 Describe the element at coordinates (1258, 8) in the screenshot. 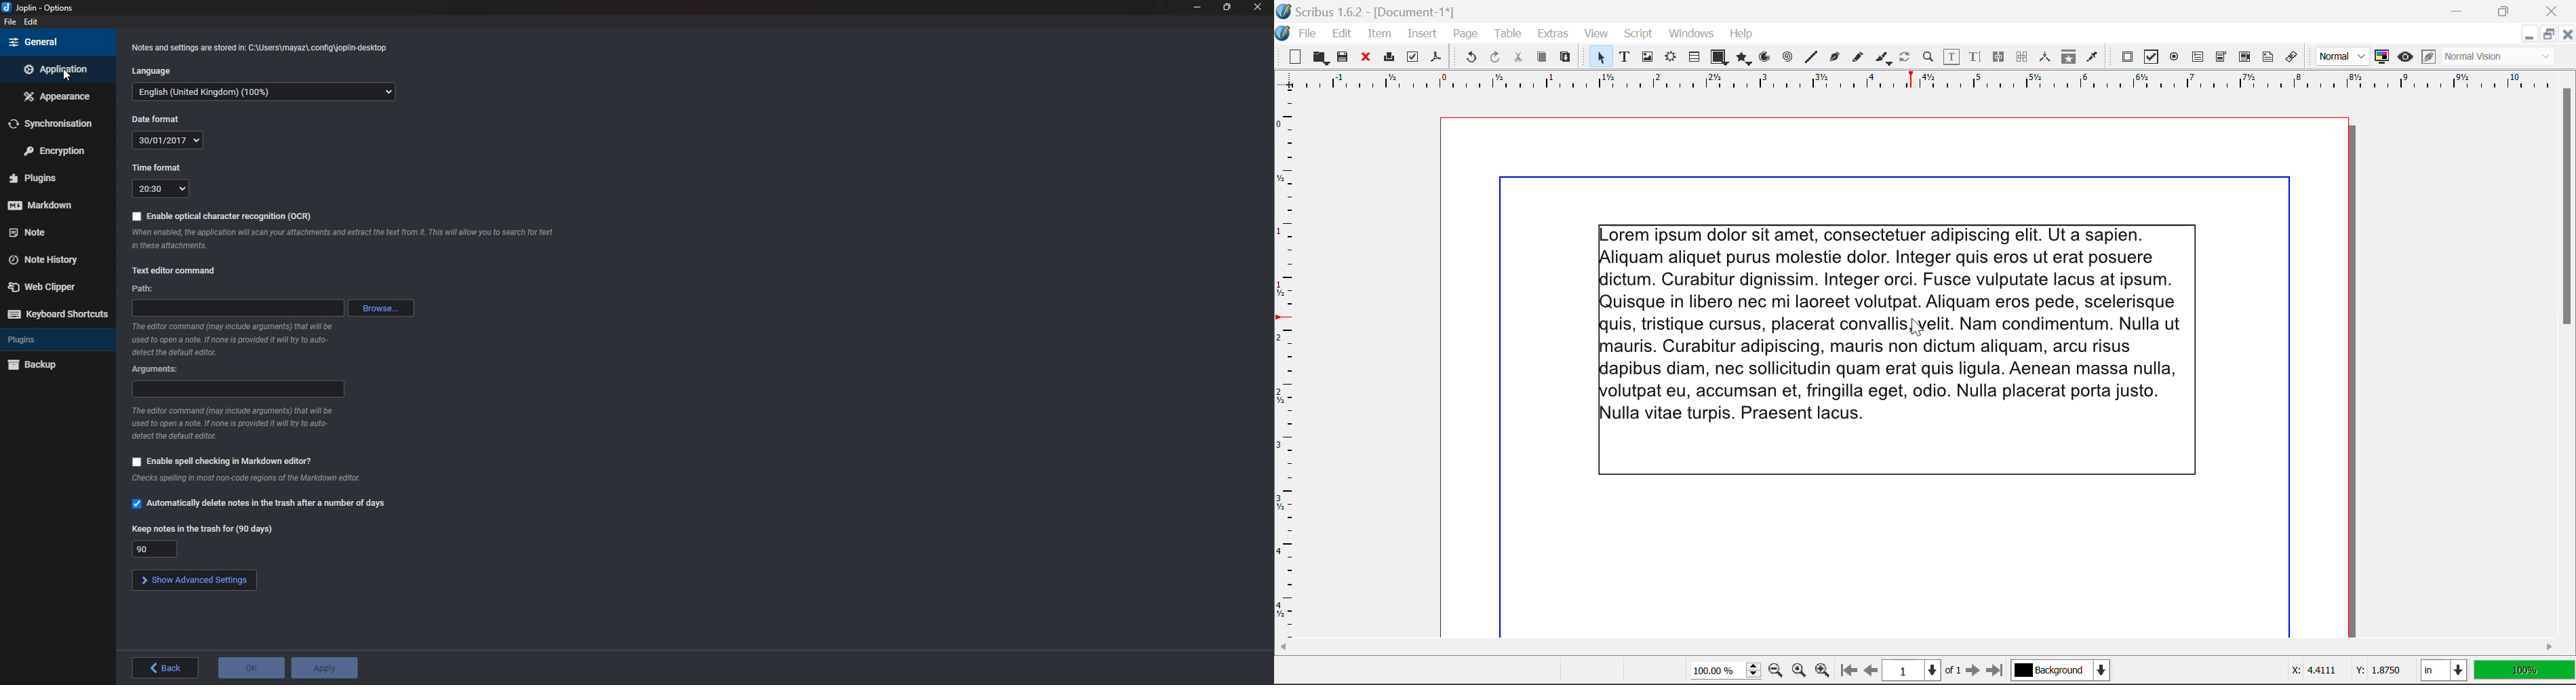

I see `close` at that location.